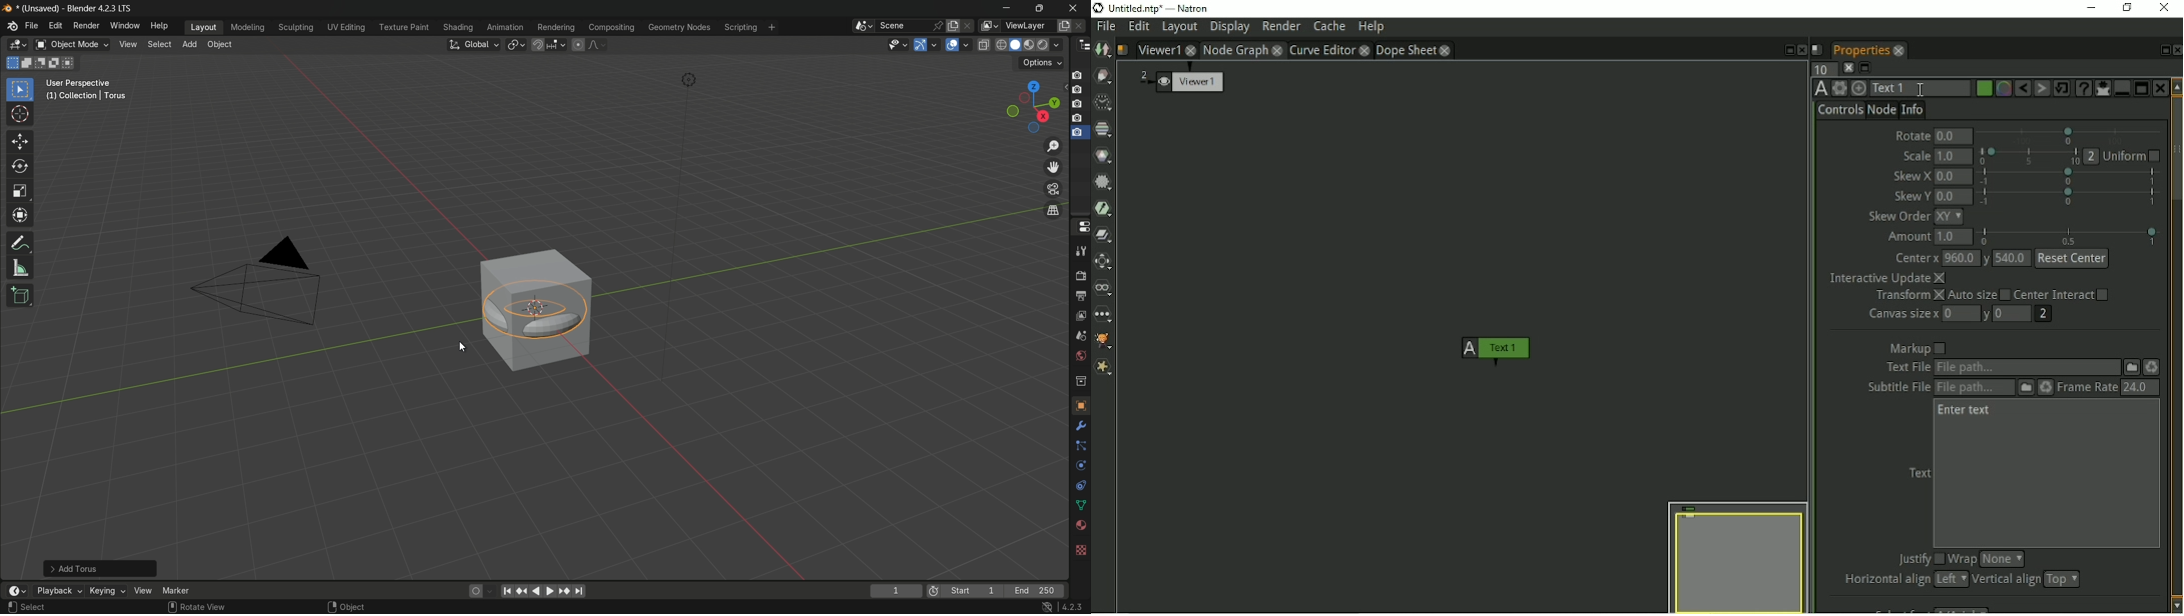  Describe the element at coordinates (2069, 176) in the screenshot. I see `selection bar` at that location.